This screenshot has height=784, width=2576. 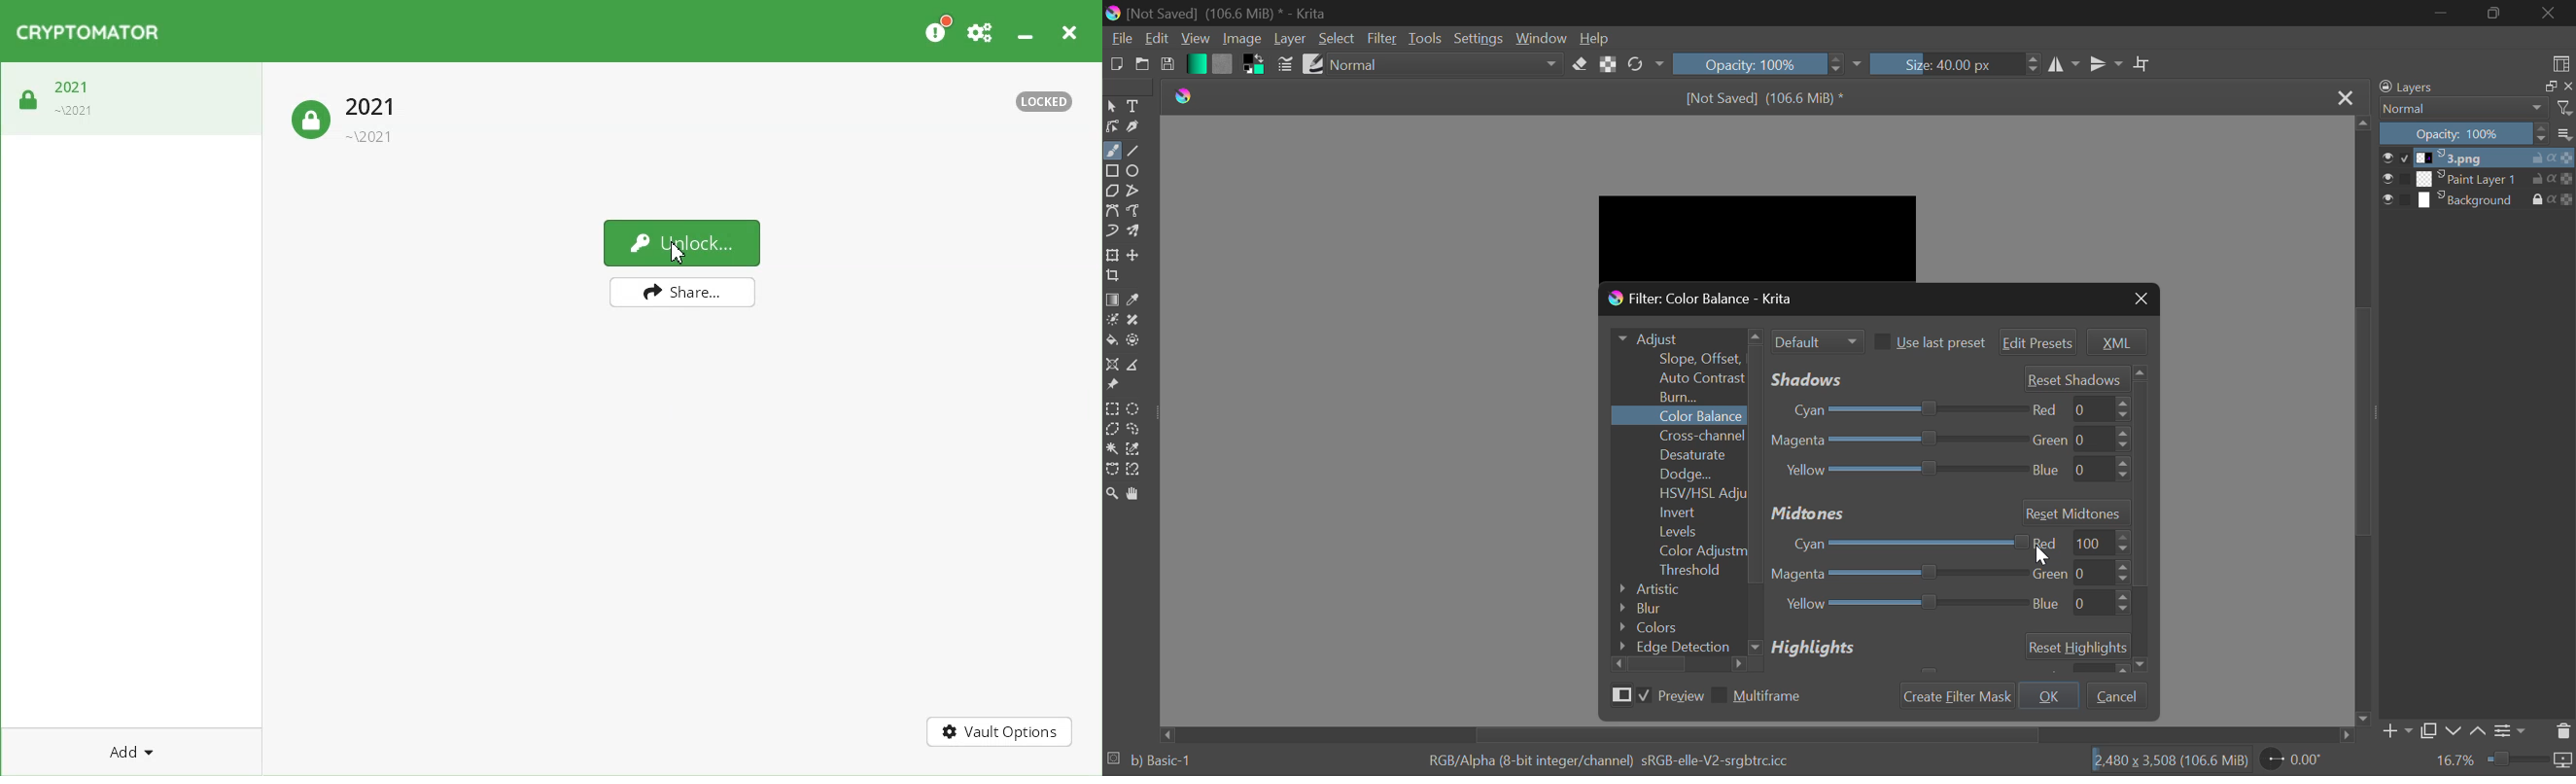 What do you see at coordinates (1112, 469) in the screenshot?
I see `Bezier Curve Selection` at bounding box center [1112, 469].